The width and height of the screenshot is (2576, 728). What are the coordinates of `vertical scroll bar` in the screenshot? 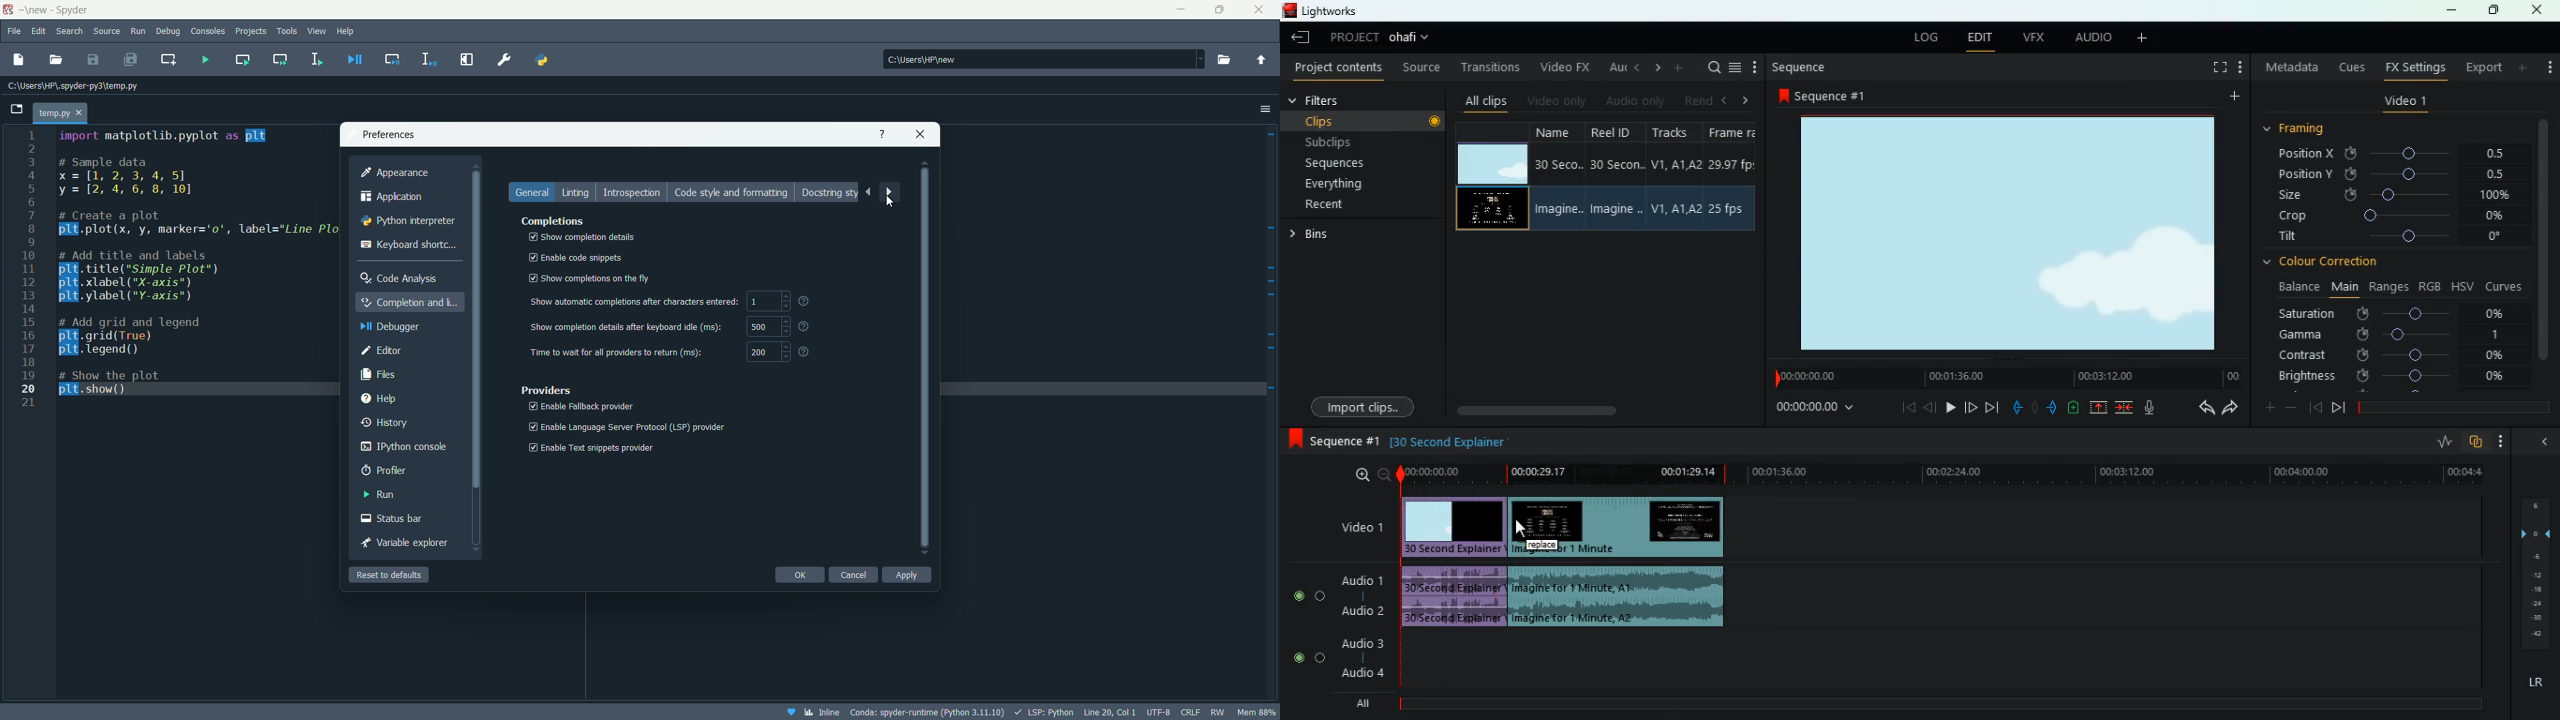 It's located at (2544, 253).